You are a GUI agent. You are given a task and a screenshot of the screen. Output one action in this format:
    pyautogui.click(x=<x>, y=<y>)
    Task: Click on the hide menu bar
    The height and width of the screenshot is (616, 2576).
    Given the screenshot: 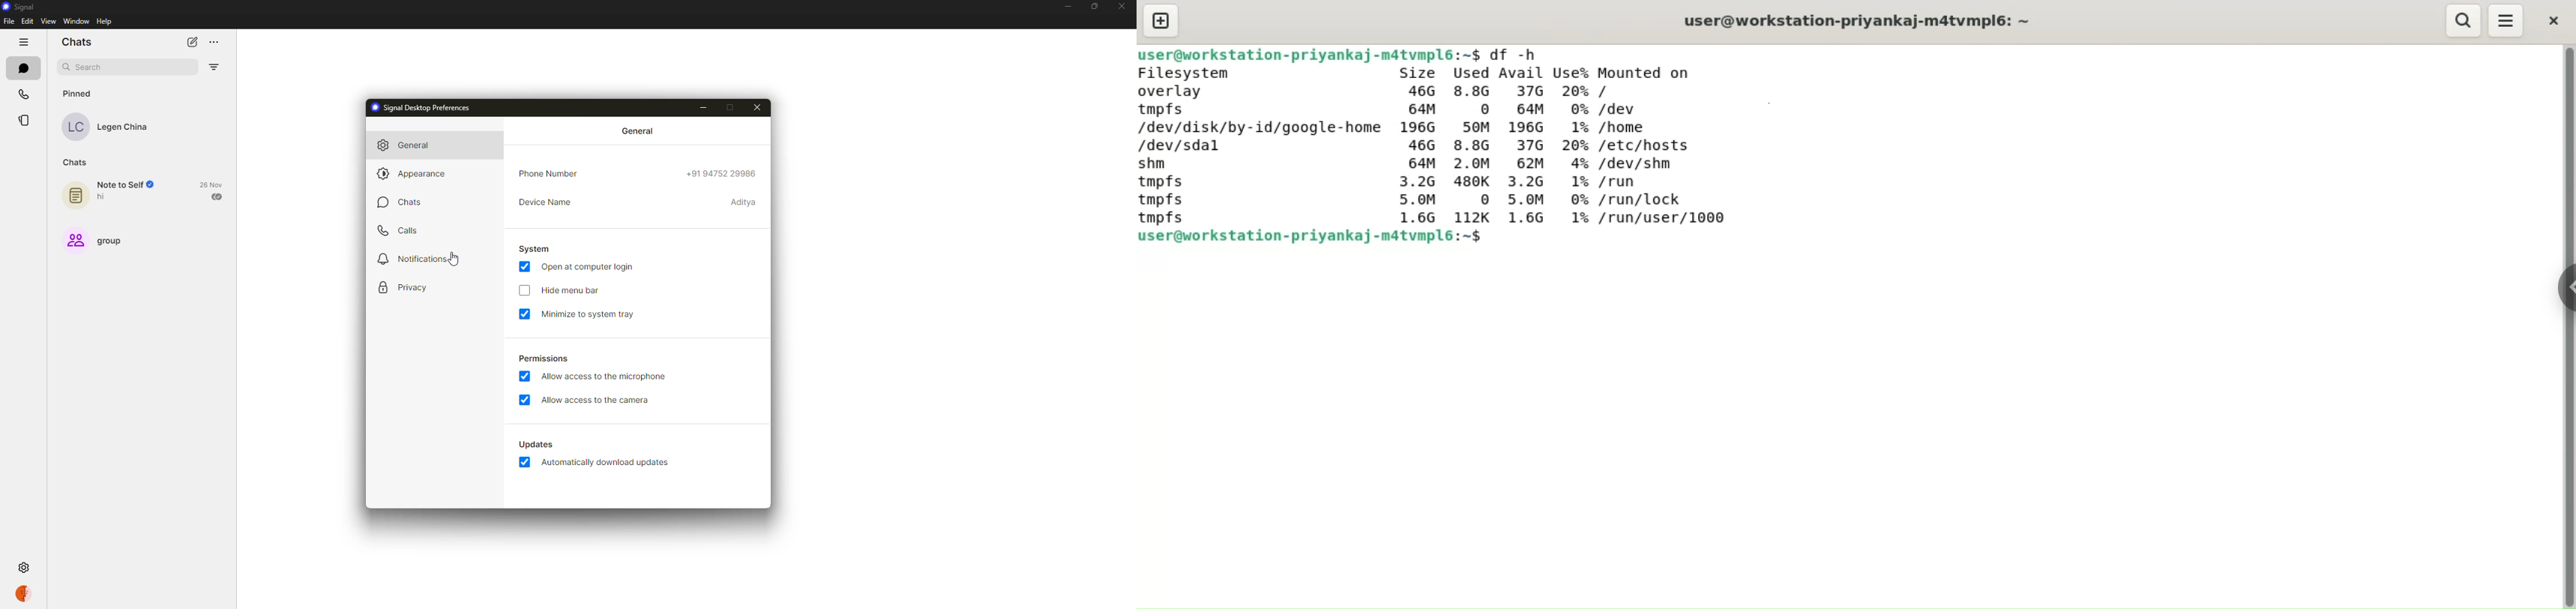 What is the action you would take?
    pyautogui.click(x=577, y=291)
    